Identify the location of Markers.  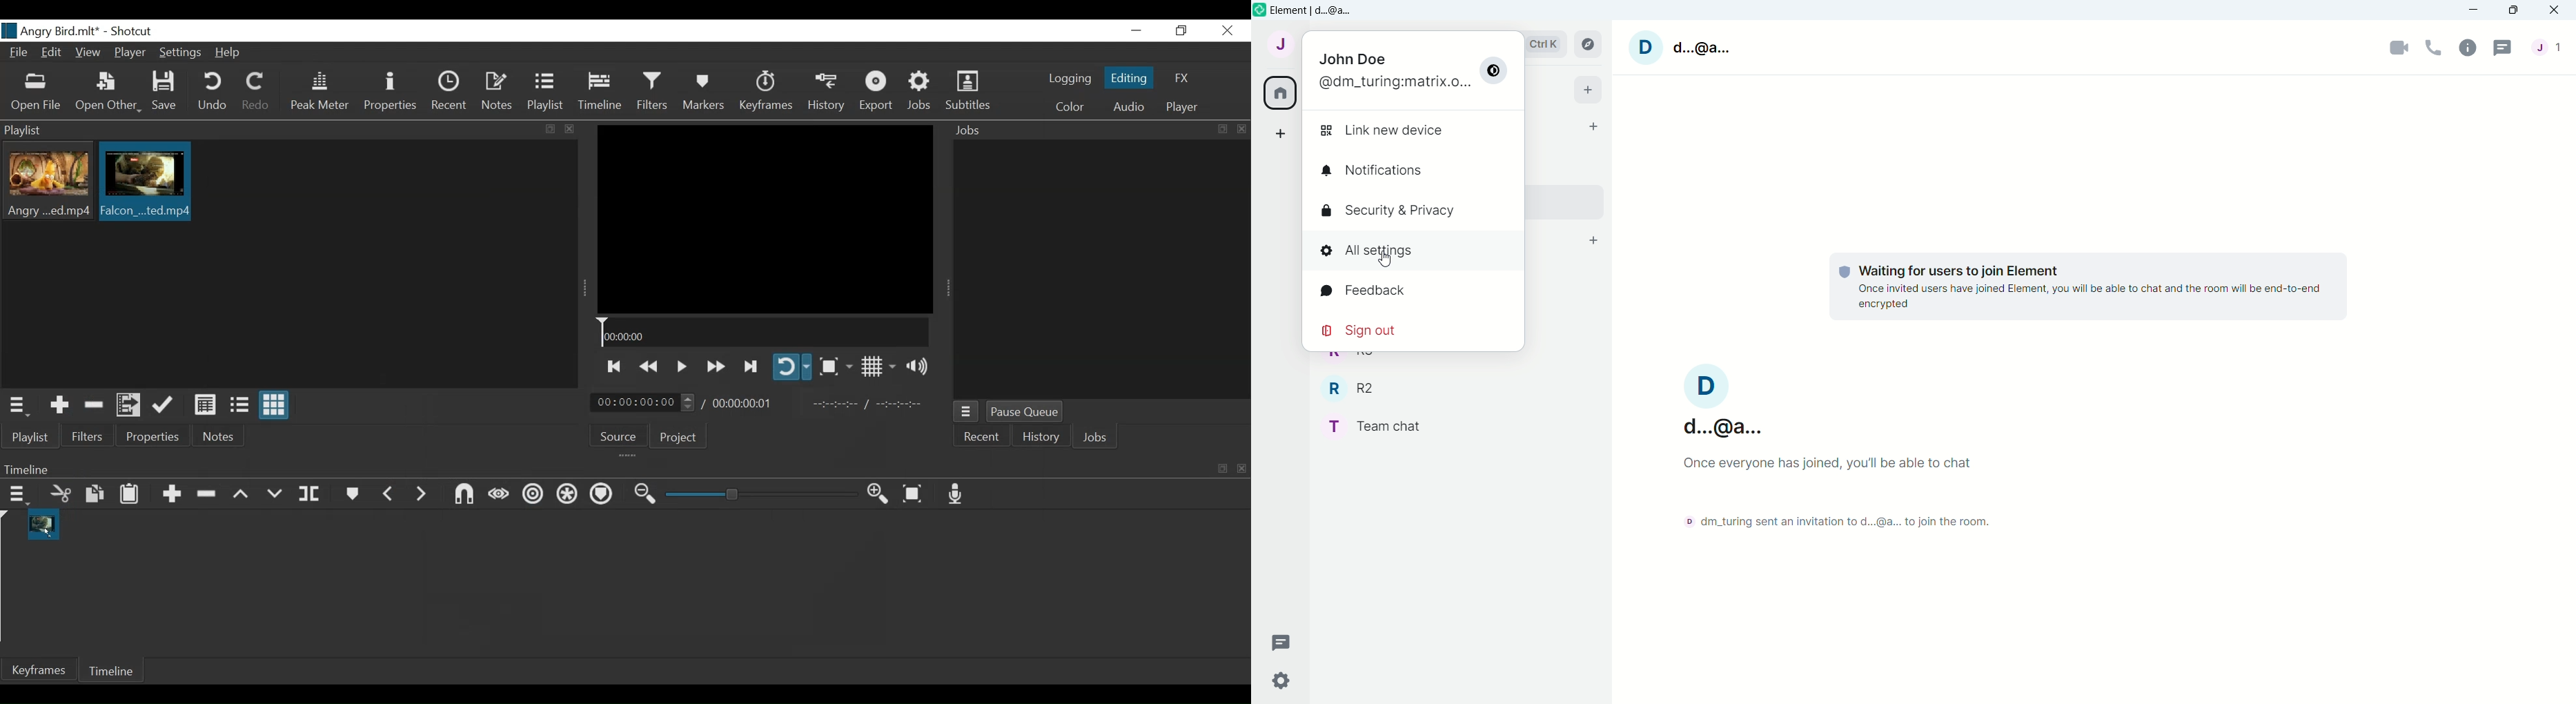
(703, 91).